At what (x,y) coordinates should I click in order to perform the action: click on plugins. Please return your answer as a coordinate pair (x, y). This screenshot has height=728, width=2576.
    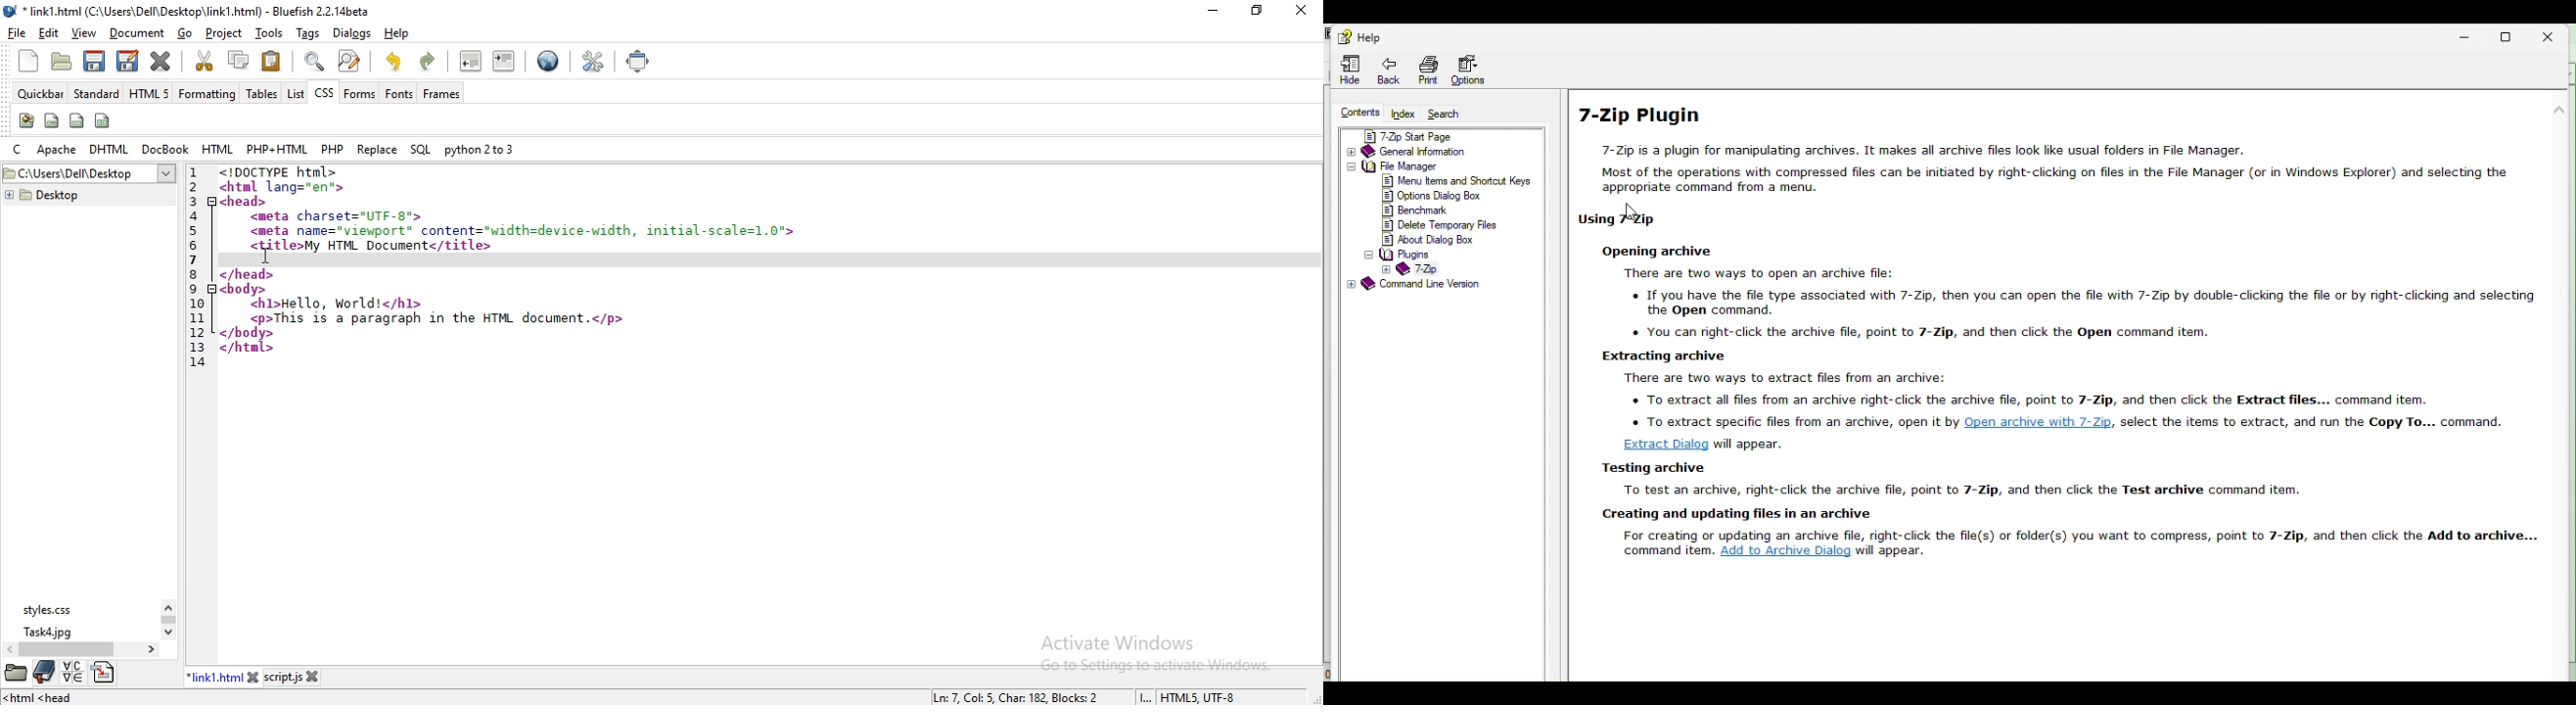
    Looking at the image, I should click on (1400, 256).